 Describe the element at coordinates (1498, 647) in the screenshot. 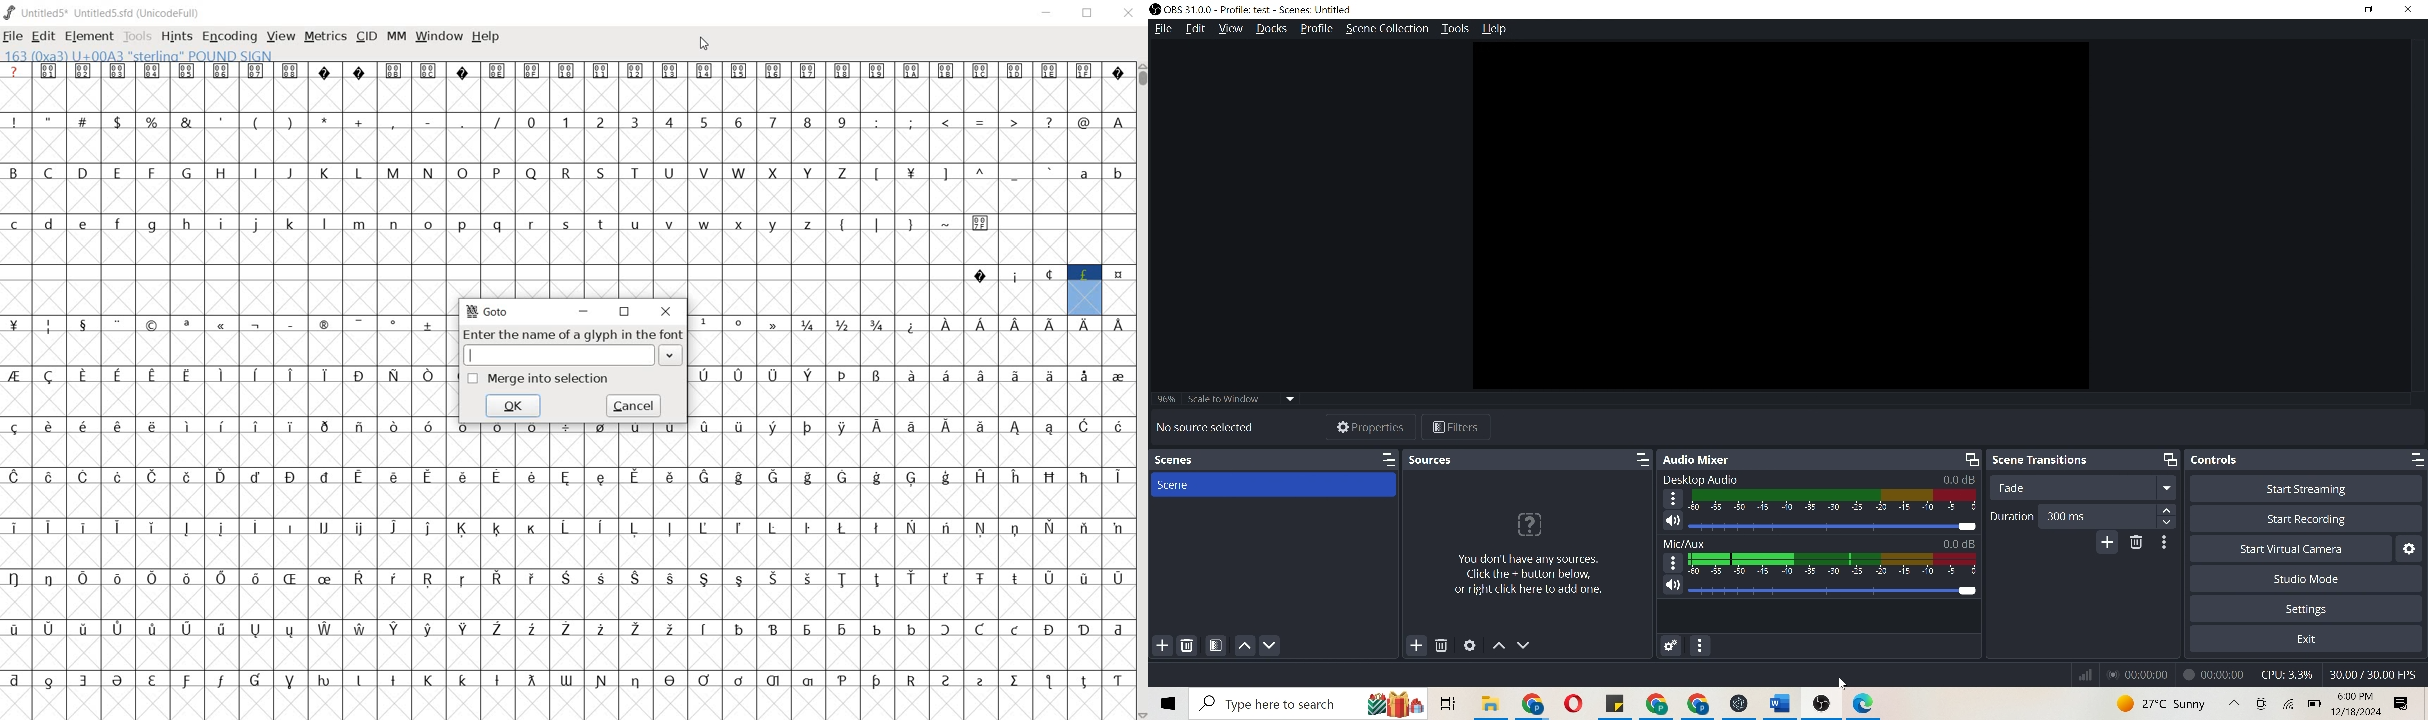

I see `move sources up` at that location.